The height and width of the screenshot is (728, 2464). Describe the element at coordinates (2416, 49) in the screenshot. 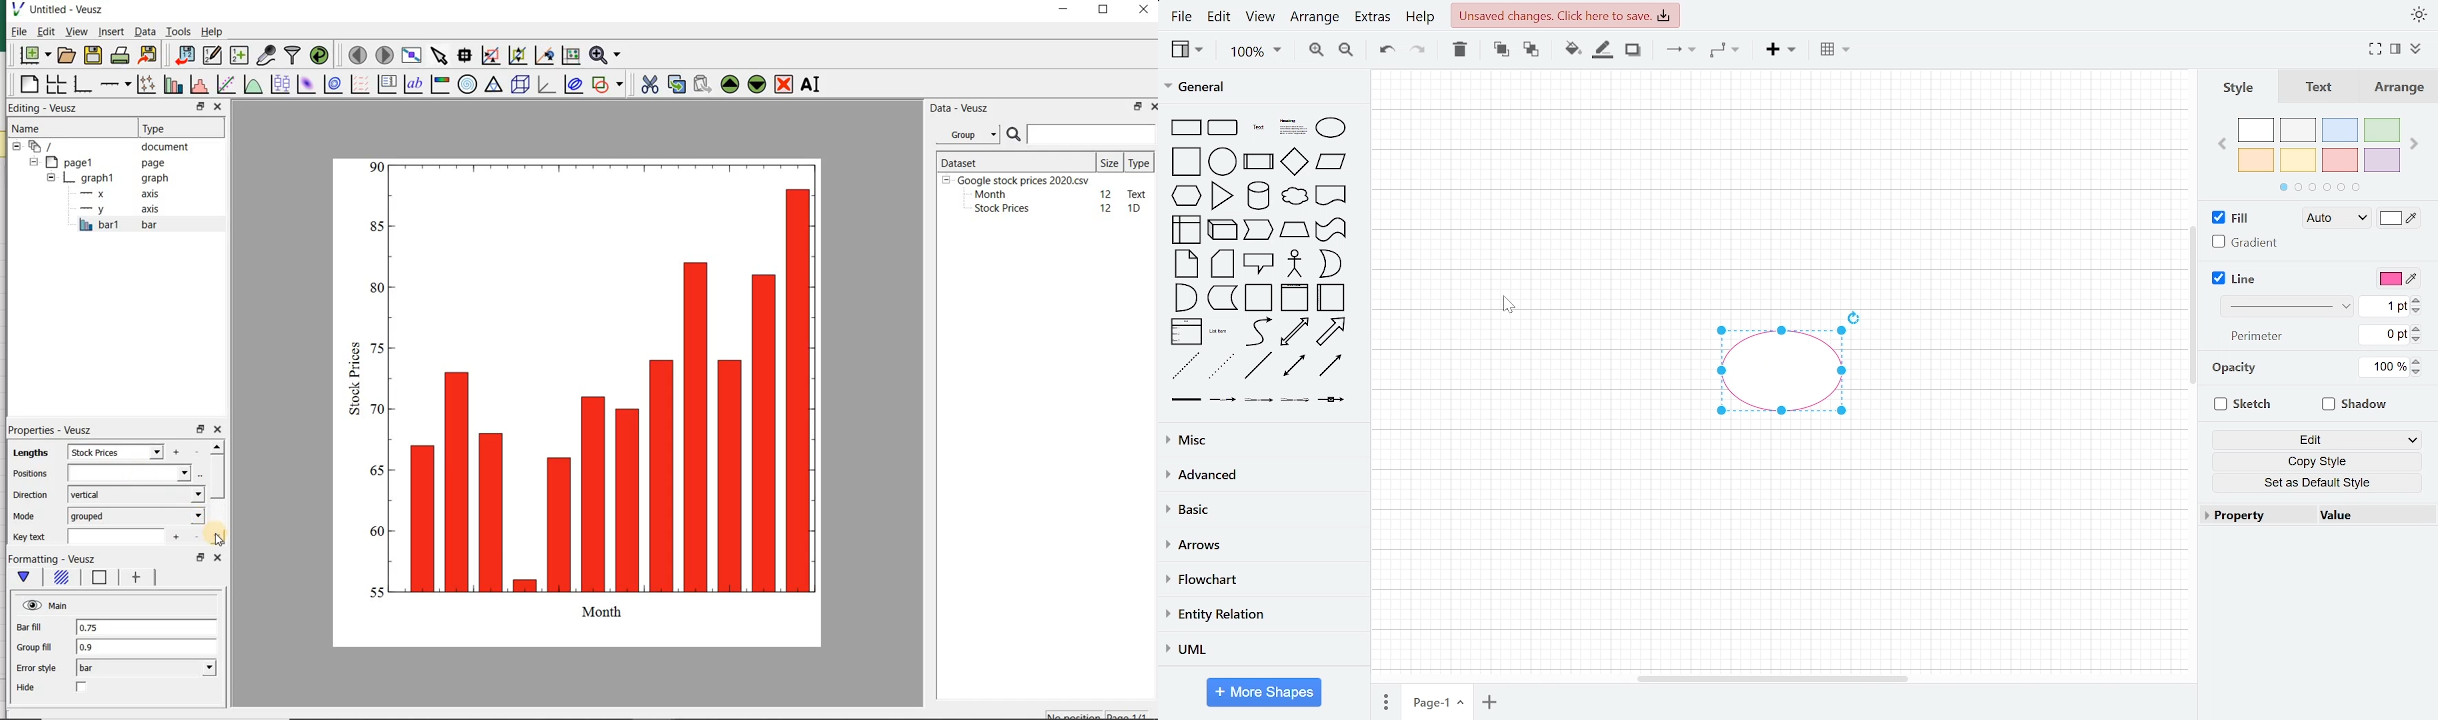

I see `collapse` at that location.